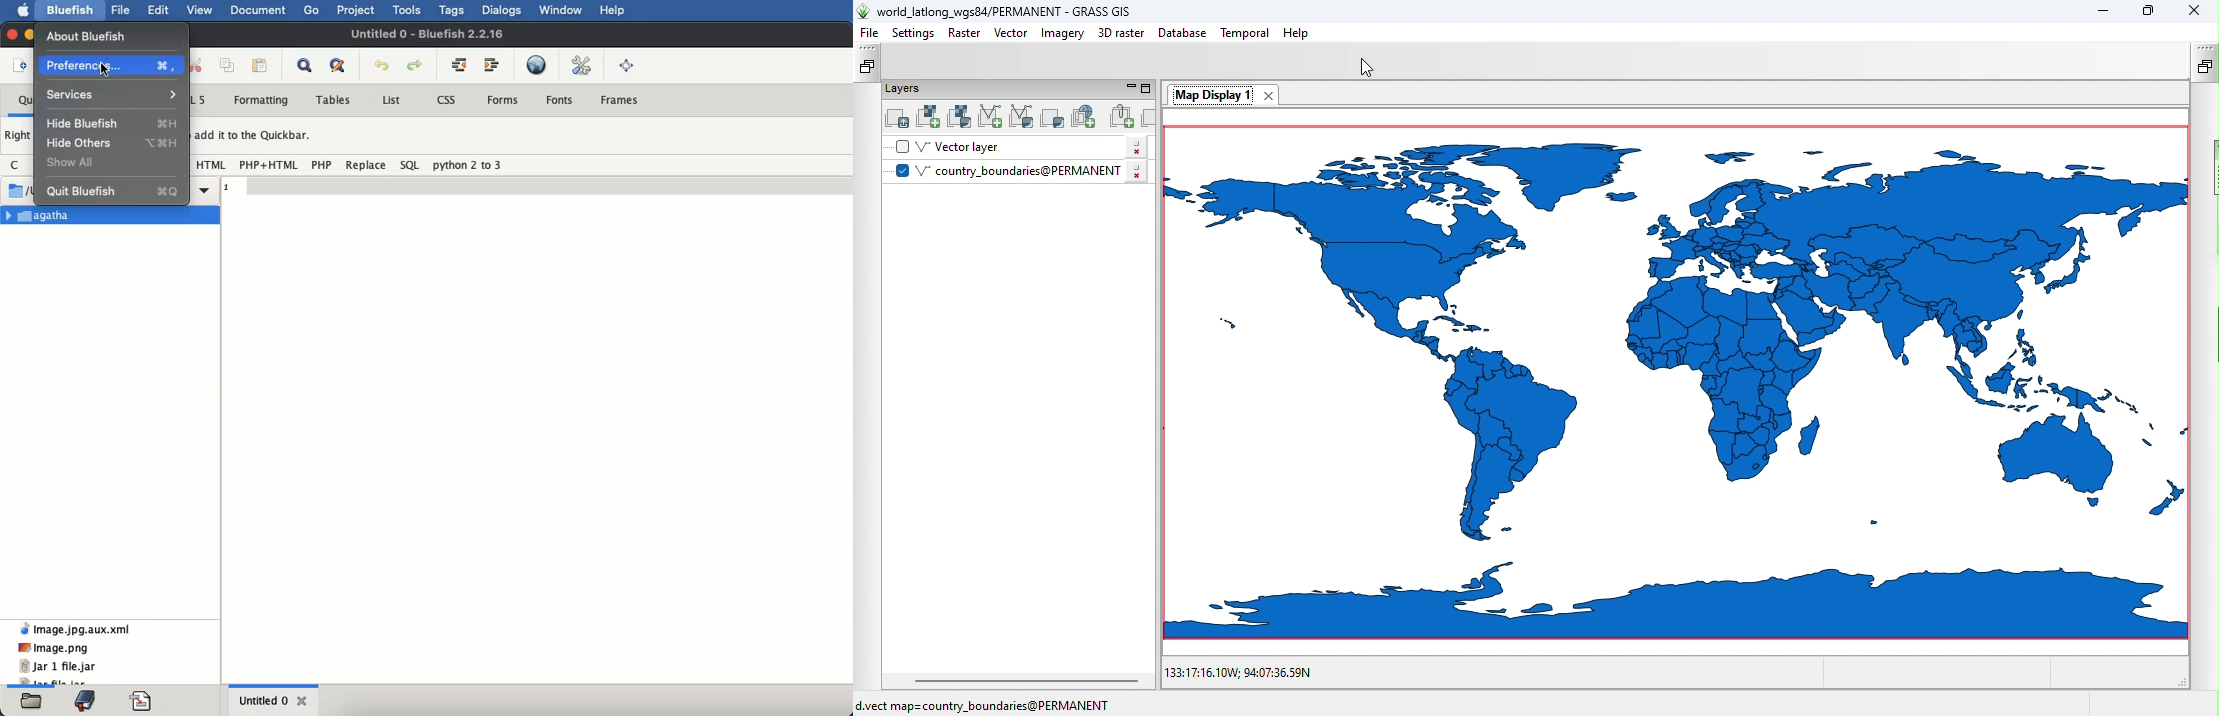 This screenshot has height=728, width=2240. What do you see at coordinates (458, 63) in the screenshot?
I see `unindent` at bounding box center [458, 63].